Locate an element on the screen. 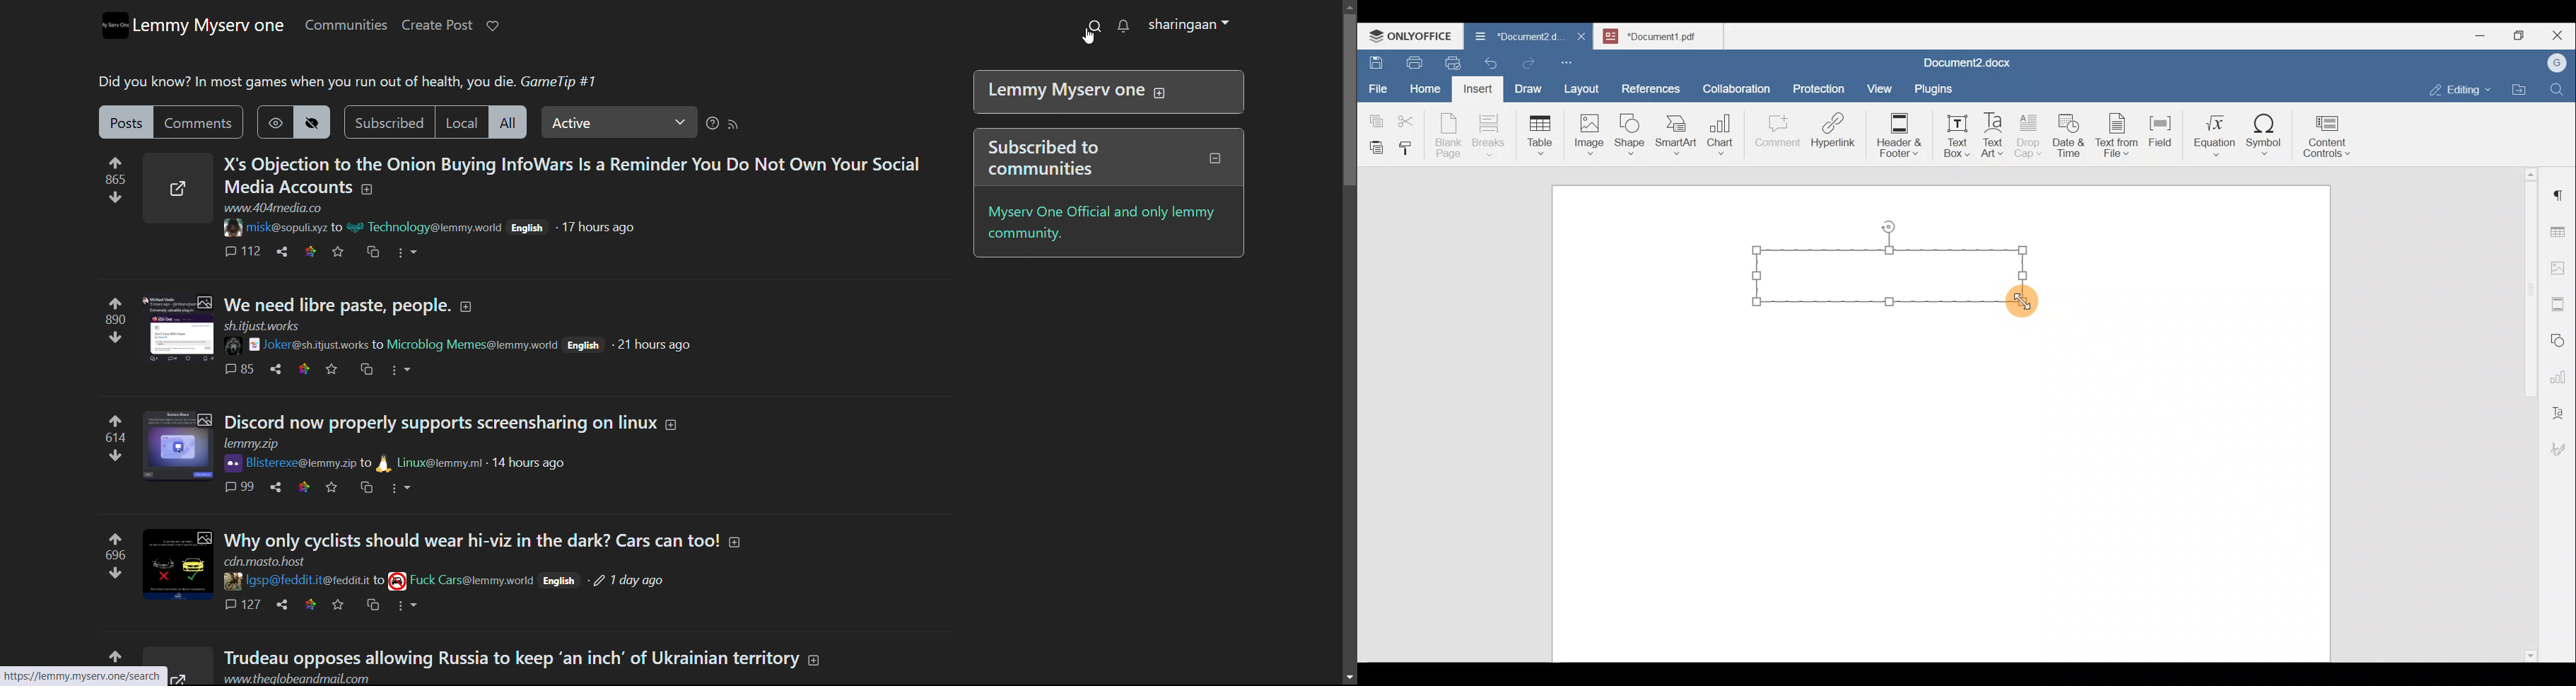 Image resolution: width=2576 pixels, height=700 pixels. Paragraph settings is located at coordinates (2560, 190).